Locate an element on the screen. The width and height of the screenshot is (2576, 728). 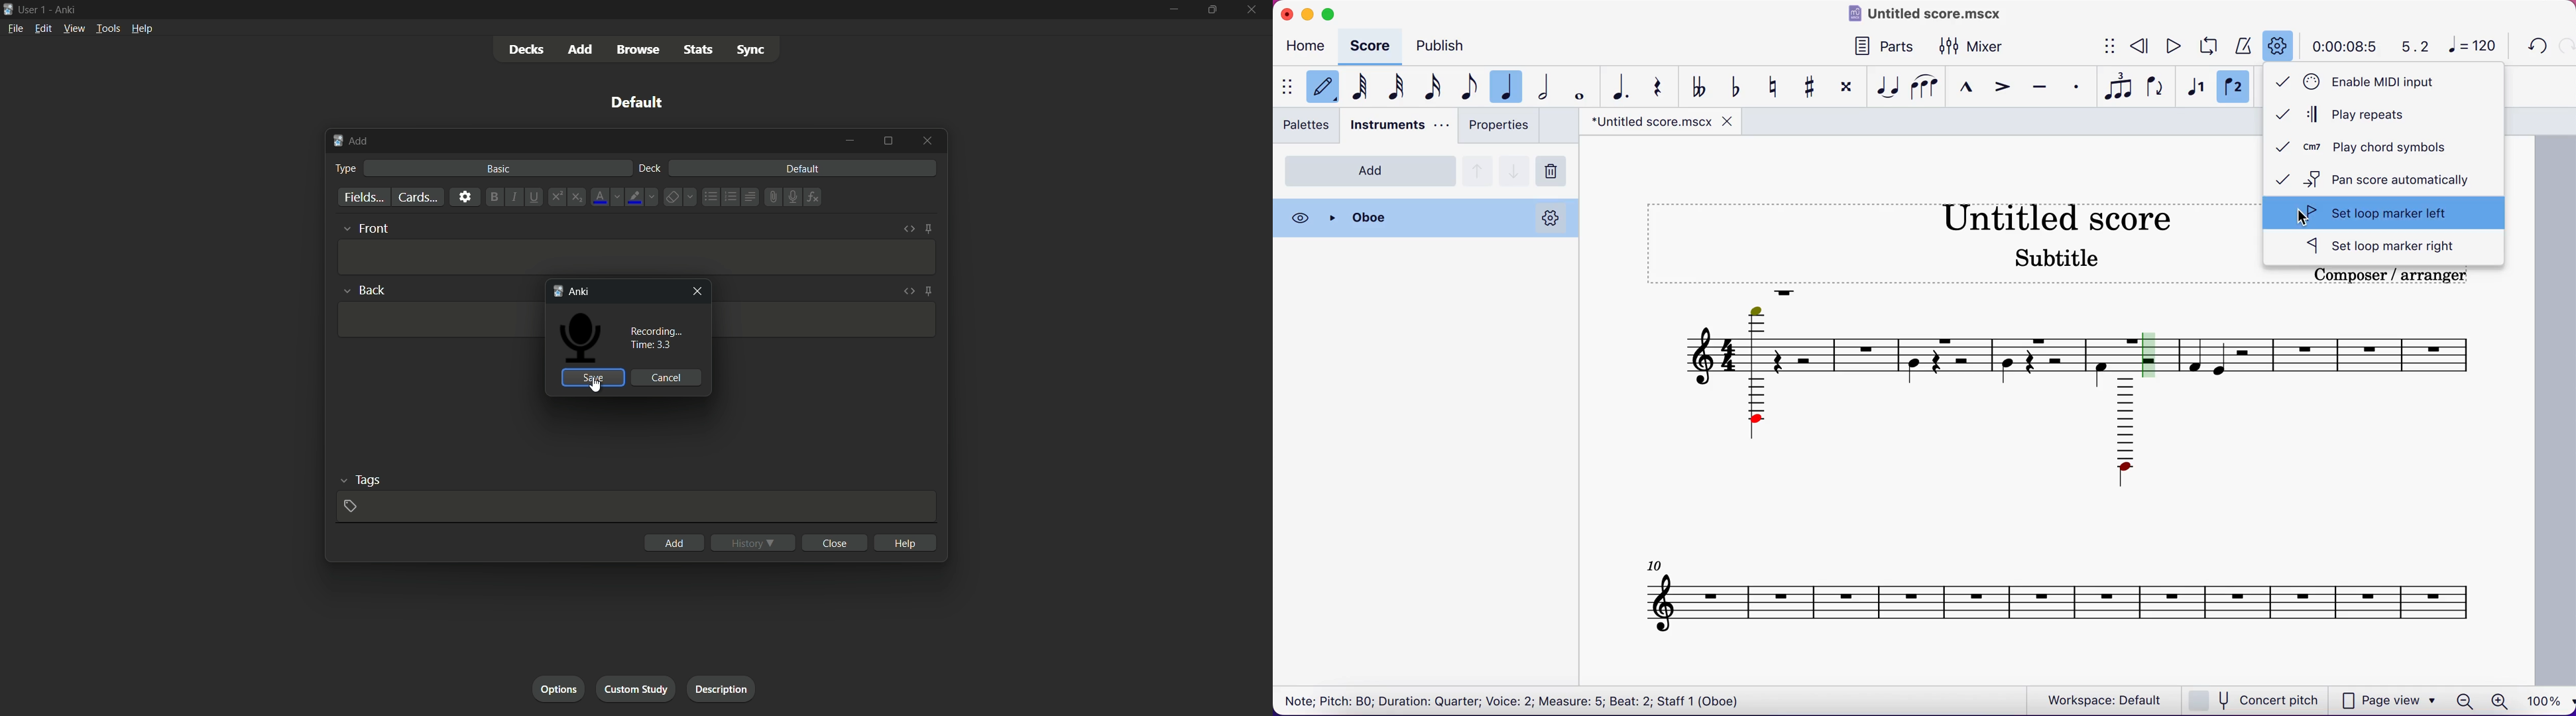
anki is located at coordinates (575, 292).